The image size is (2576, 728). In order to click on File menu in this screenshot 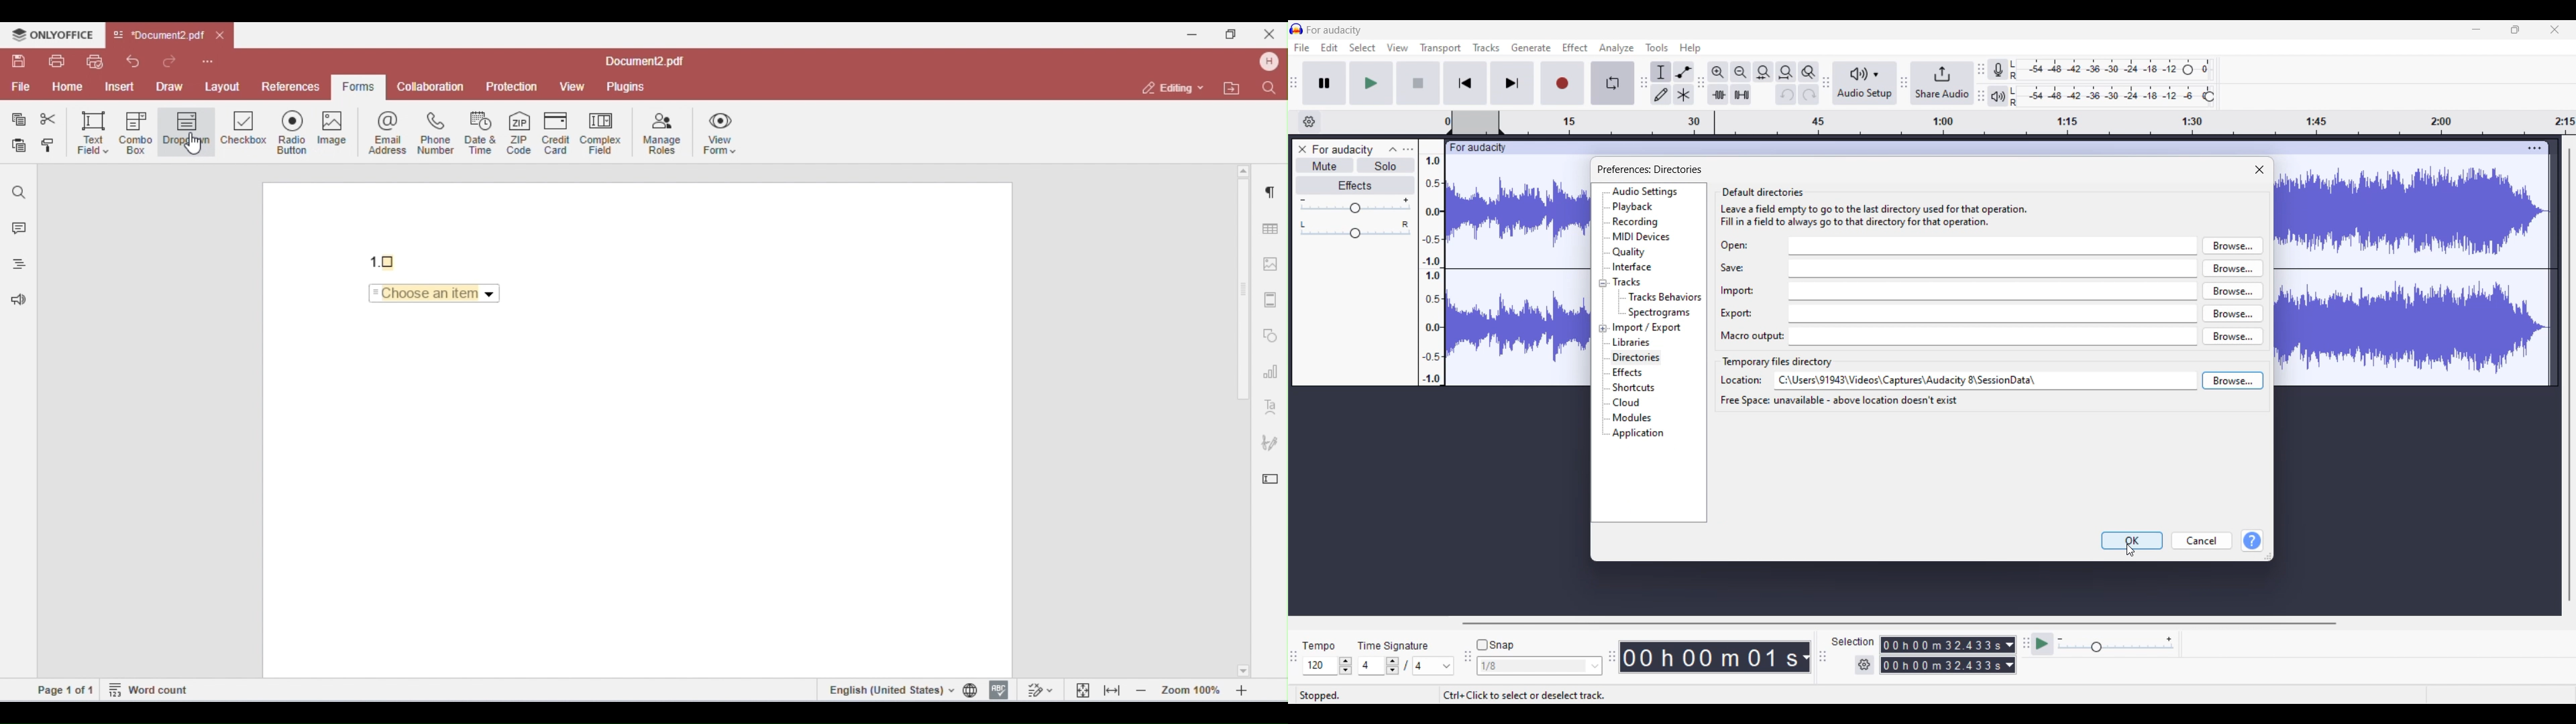, I will do `click(1302, 48)`.